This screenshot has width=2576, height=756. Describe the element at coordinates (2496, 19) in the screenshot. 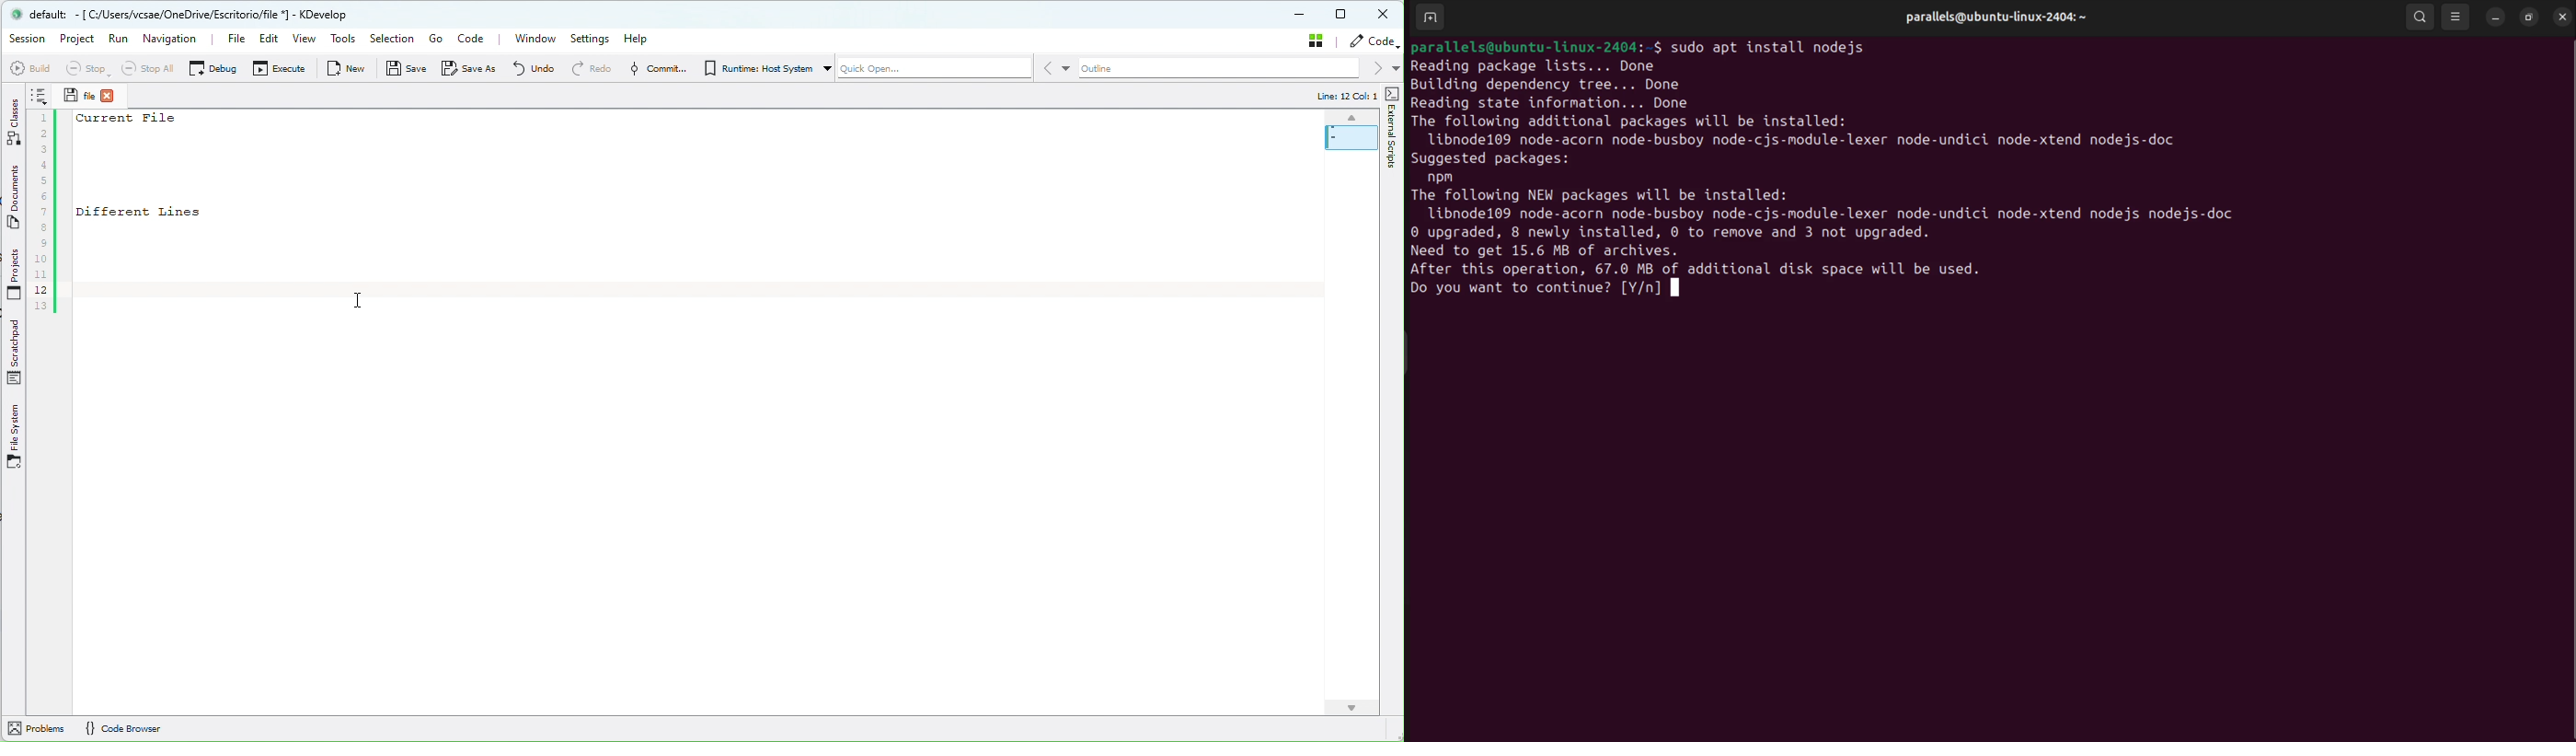

I see `minimize` at that location.